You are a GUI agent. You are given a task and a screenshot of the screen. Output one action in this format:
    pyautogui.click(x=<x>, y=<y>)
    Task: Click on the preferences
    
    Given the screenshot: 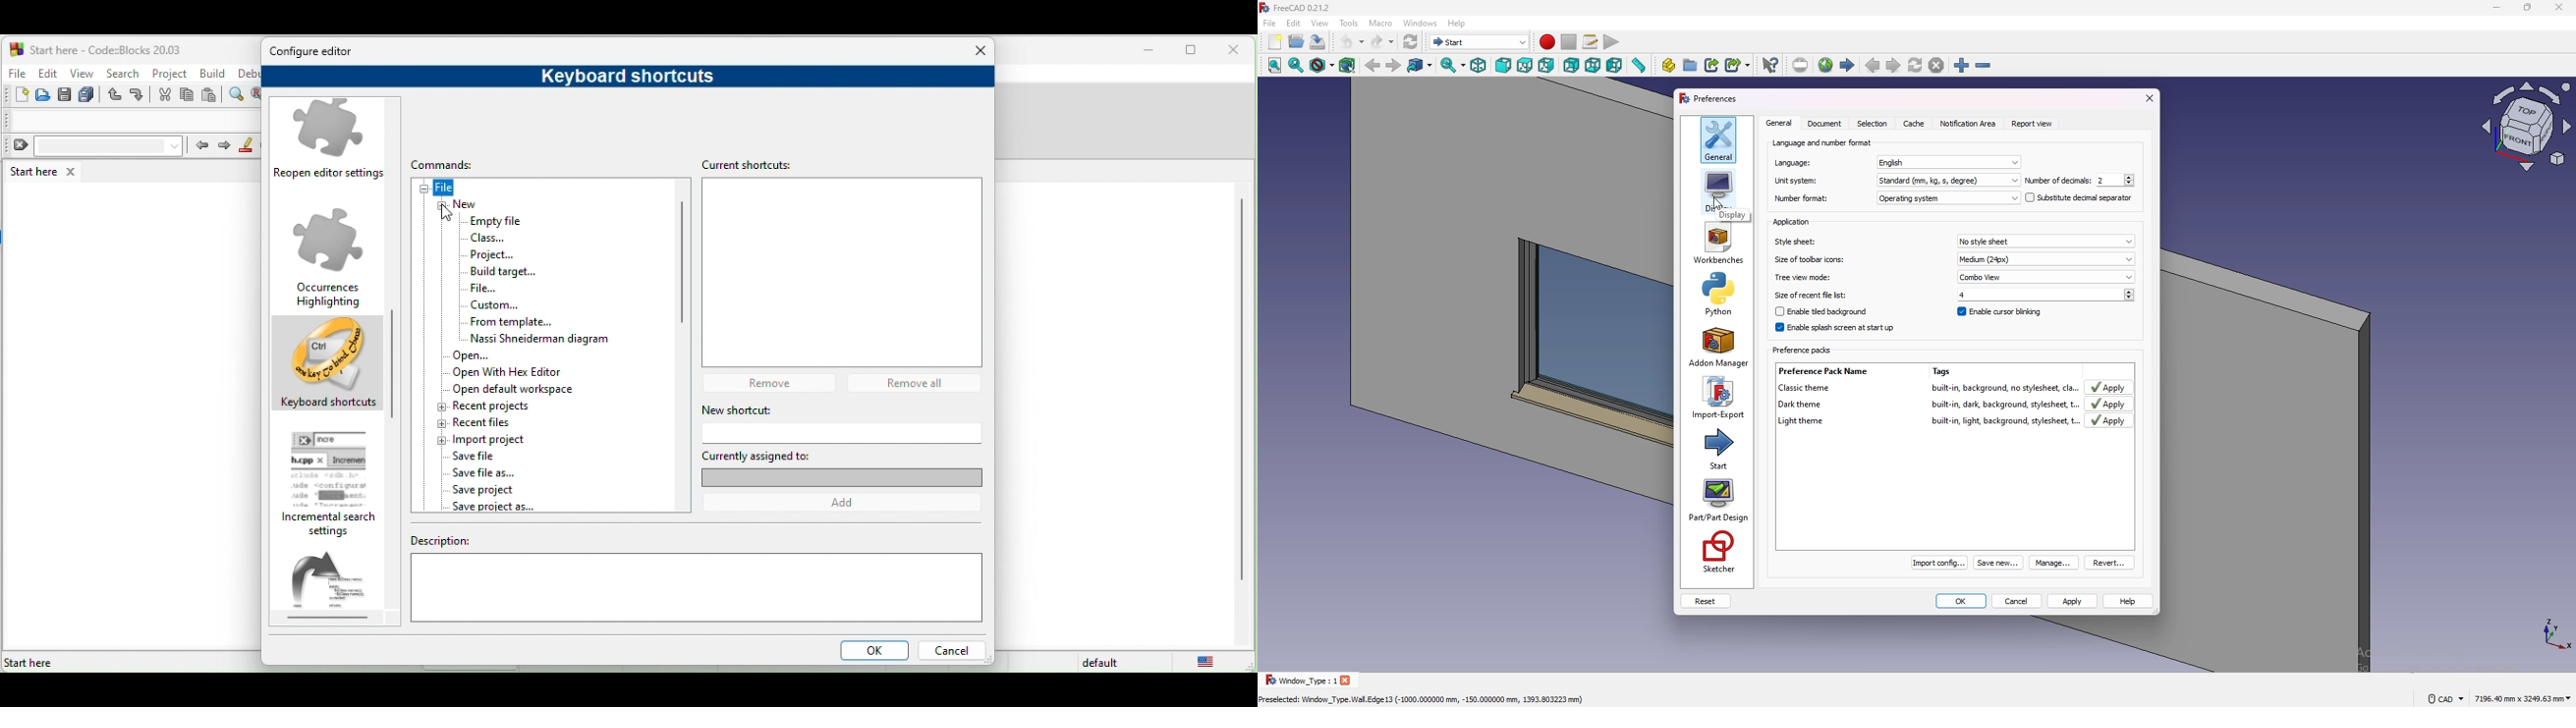 What is the action you would take?
    pyautogui.click(x=1709, y=99)
    